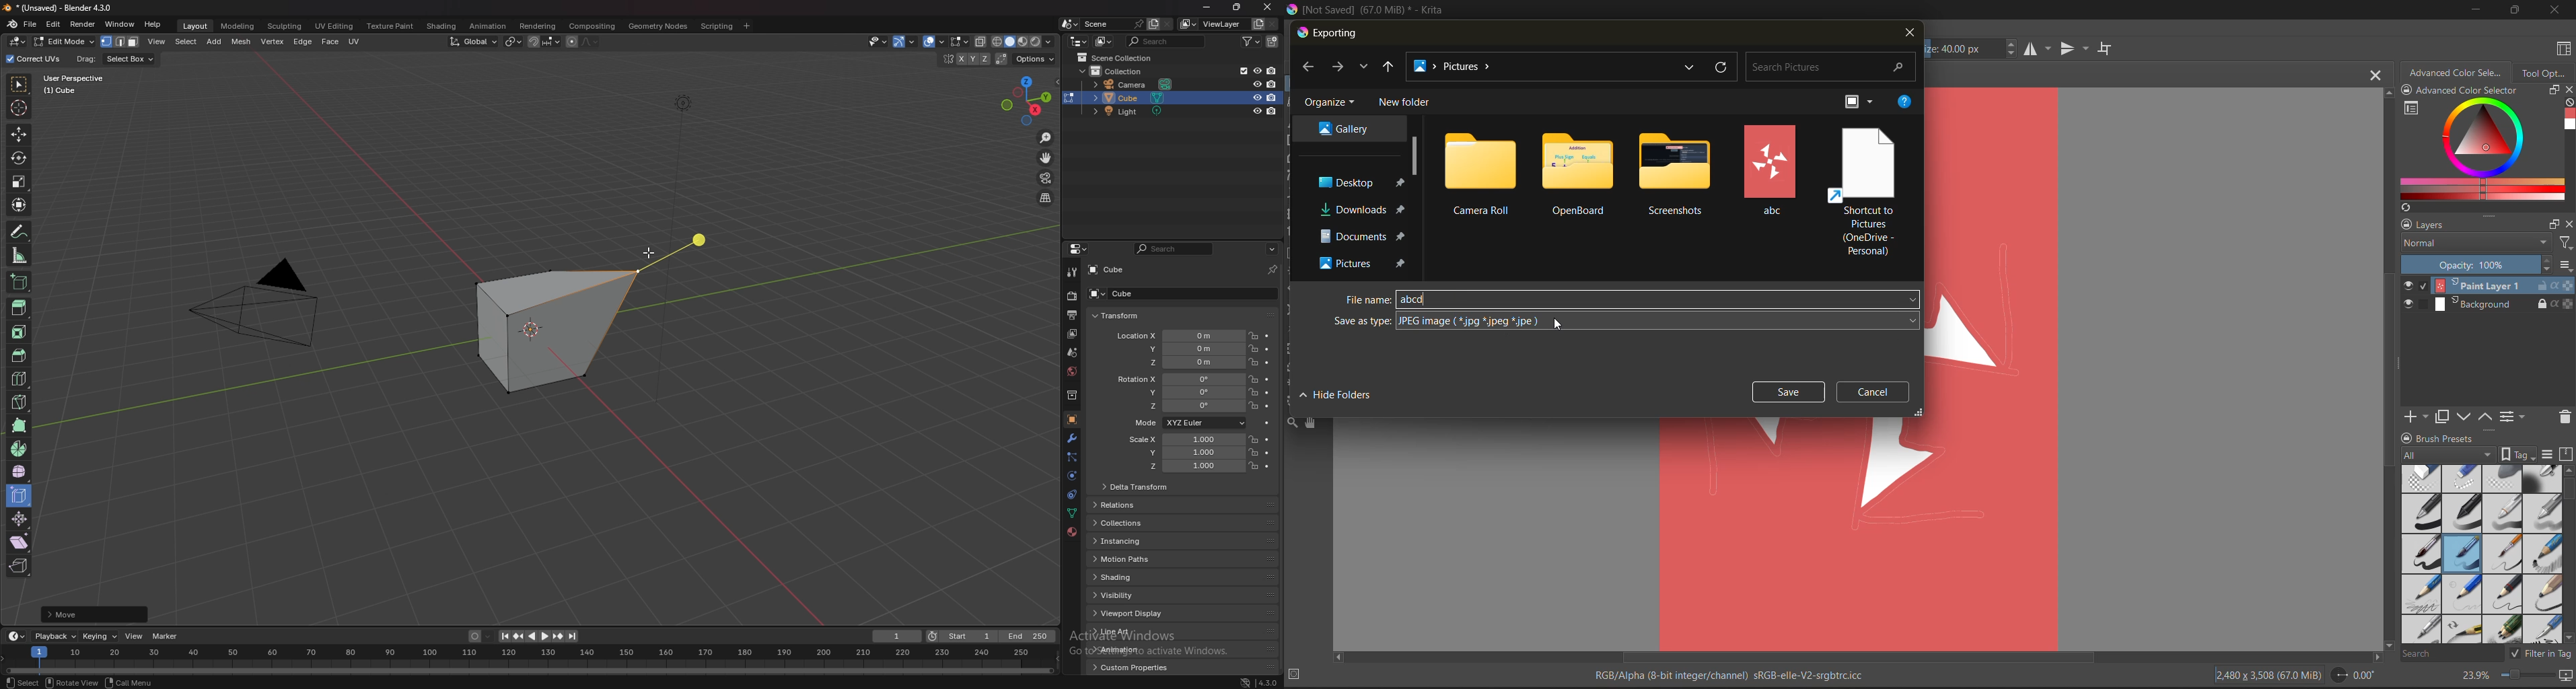  What do you see at coordinates (2482, 150) in the screenshot?
I see `advanced color selector` at bounding box center [2482, 150].